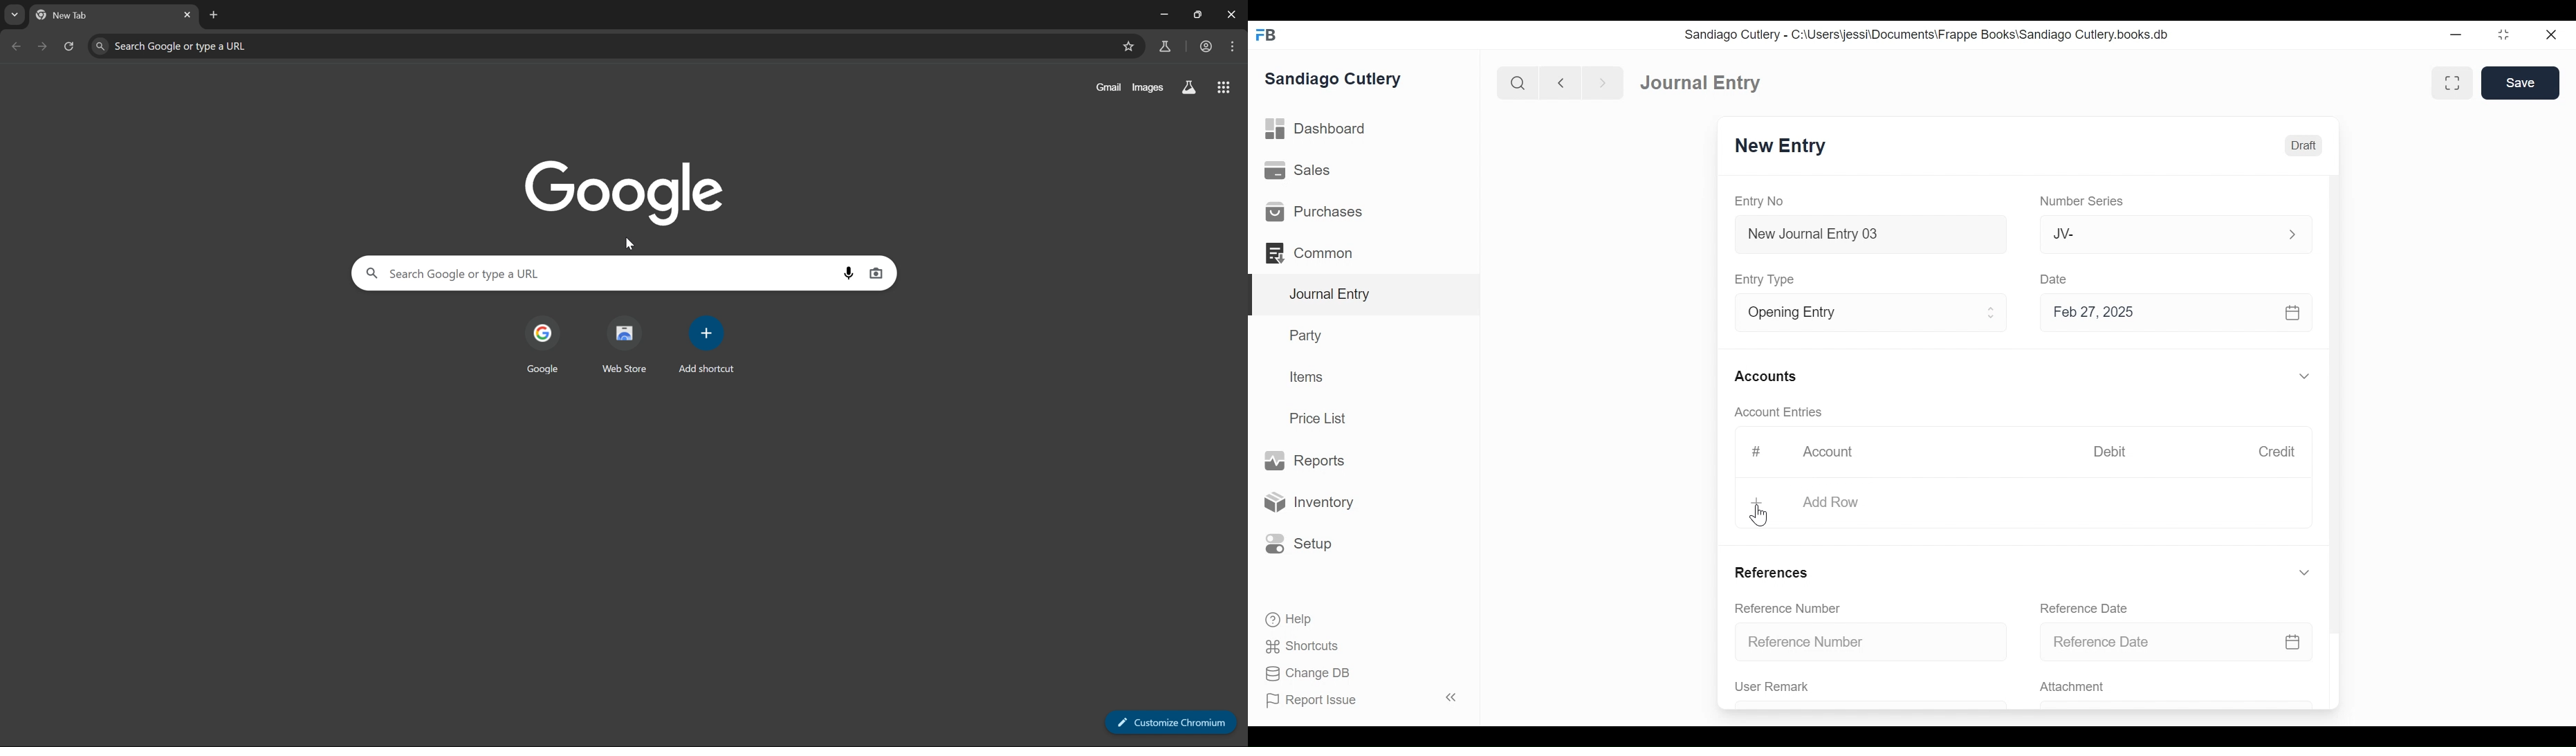 The width and height of the screenshot is (2576, 756). Describe the element at coordinates (1765, 377) in the screenshot. I see `Accounts` at that location.